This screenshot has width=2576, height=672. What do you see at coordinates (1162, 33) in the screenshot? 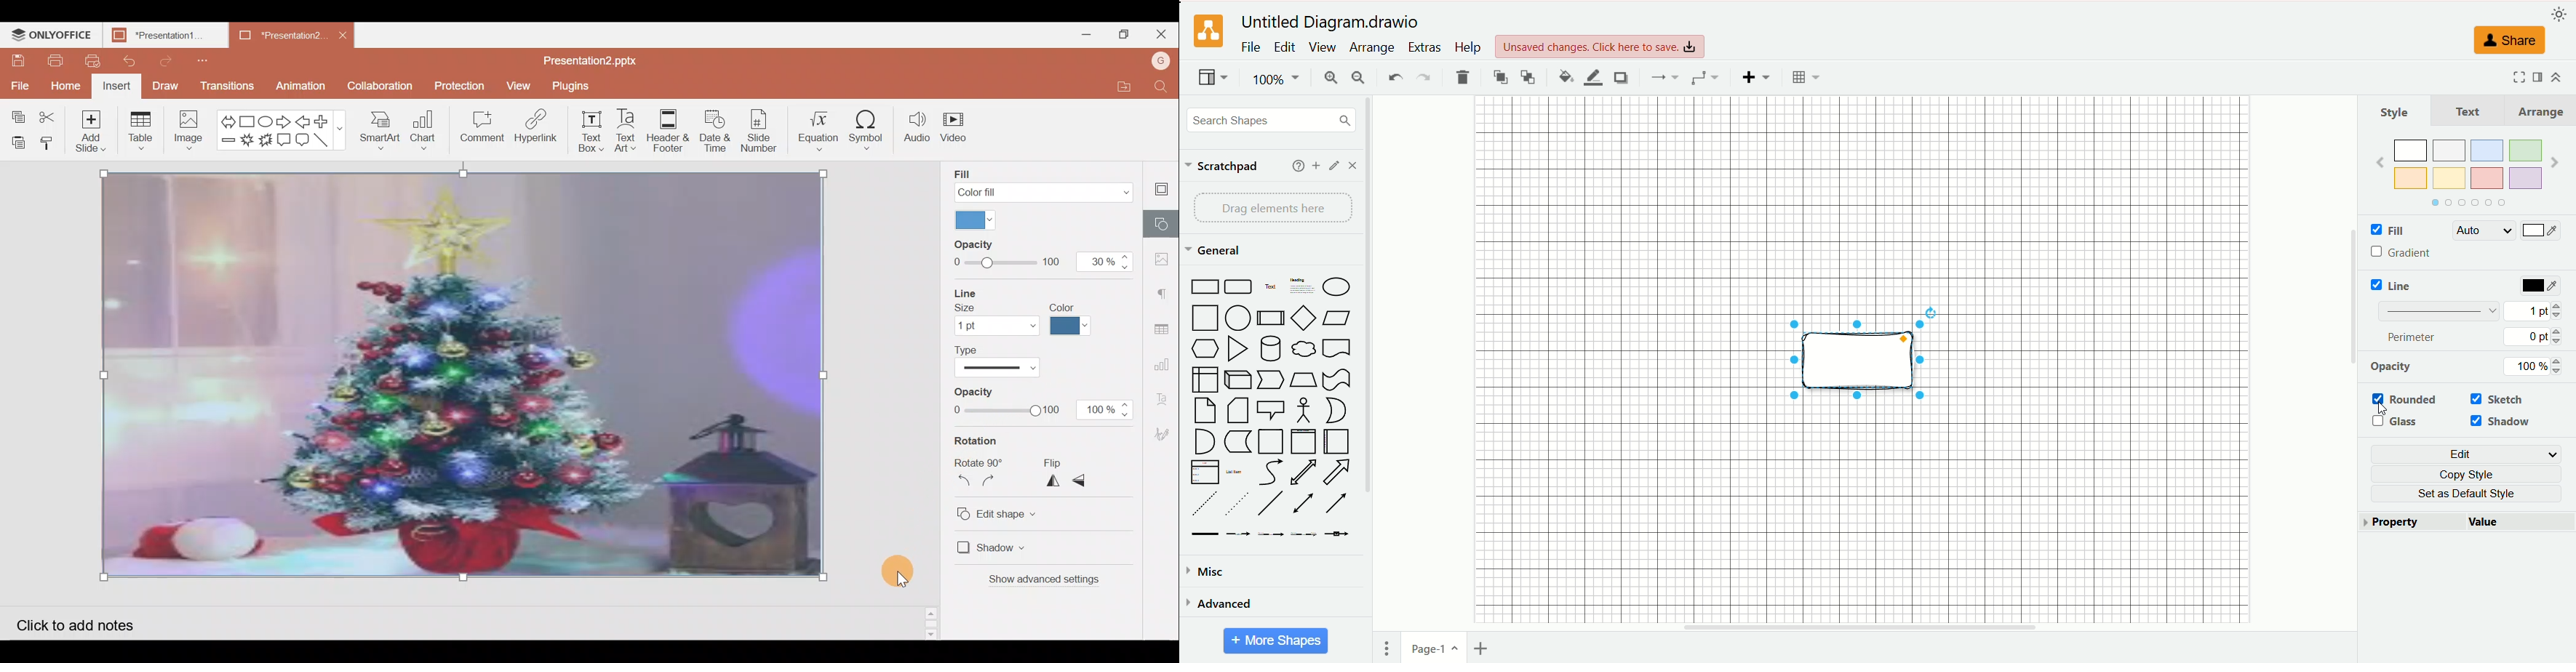
I see `Close` at bounding box center [1162, 33].